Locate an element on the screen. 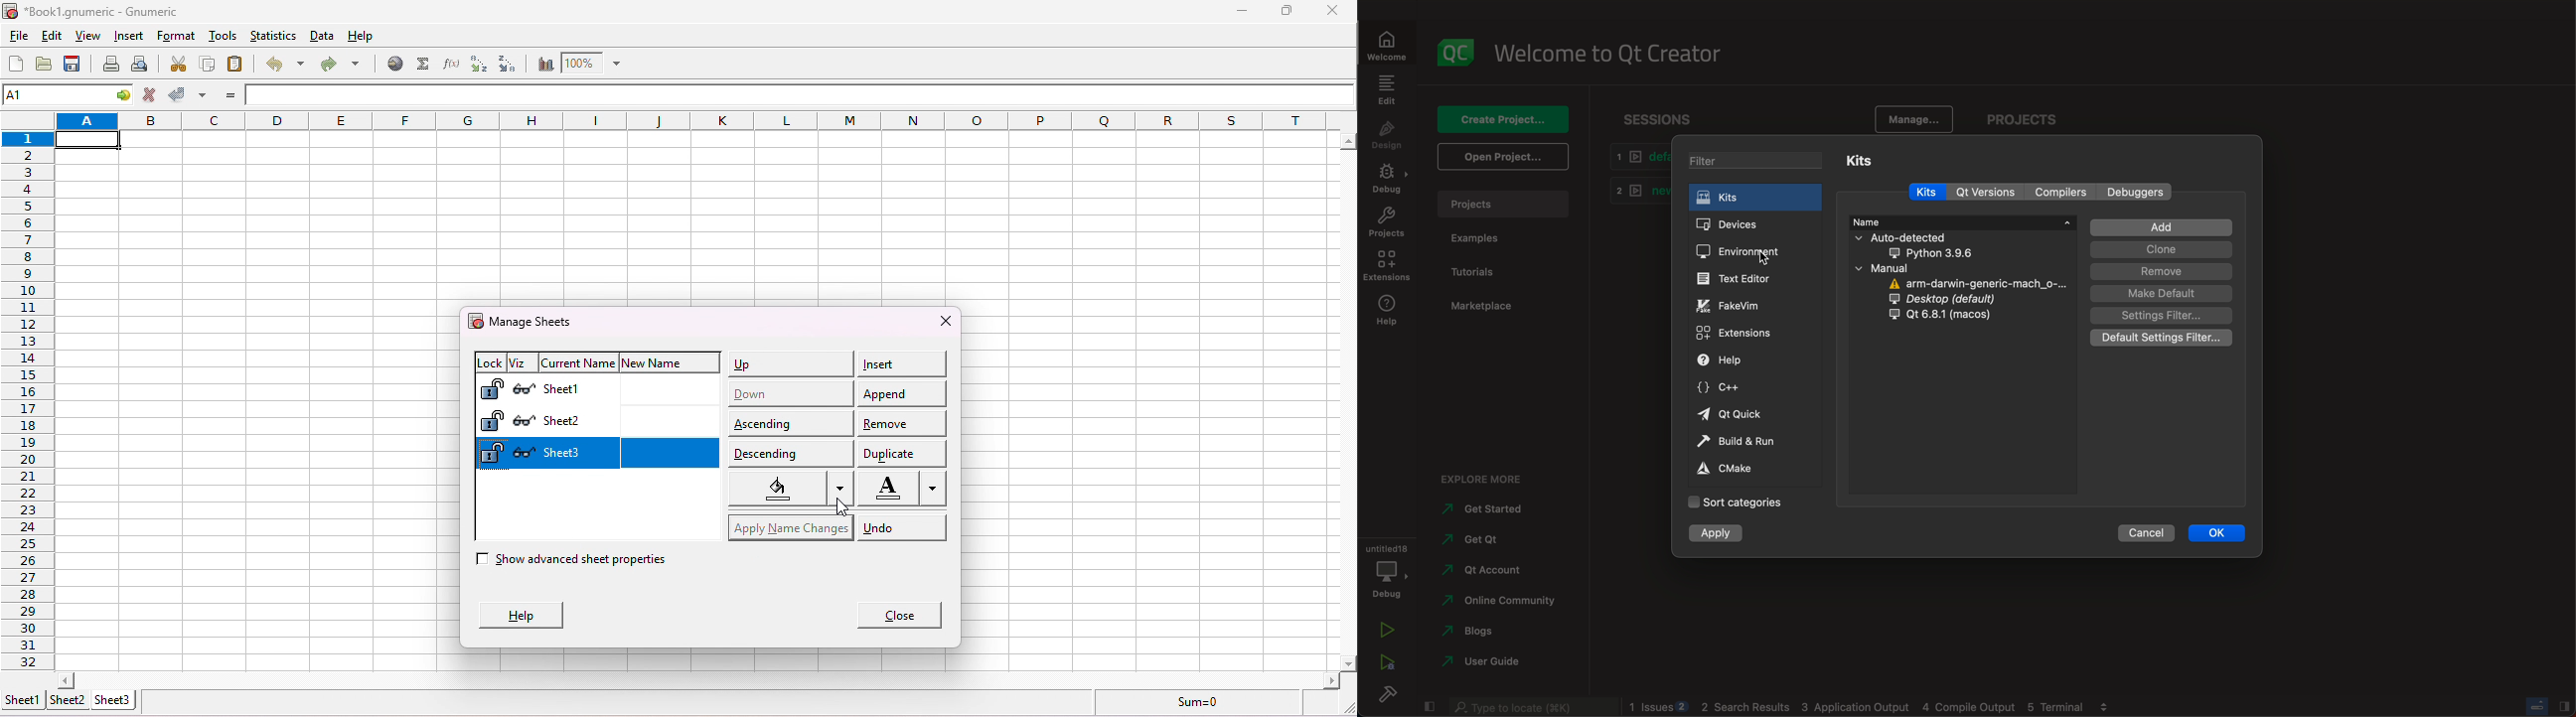 This screenshot has width=2576, height=728. make is located at coordinates (2161, 294).